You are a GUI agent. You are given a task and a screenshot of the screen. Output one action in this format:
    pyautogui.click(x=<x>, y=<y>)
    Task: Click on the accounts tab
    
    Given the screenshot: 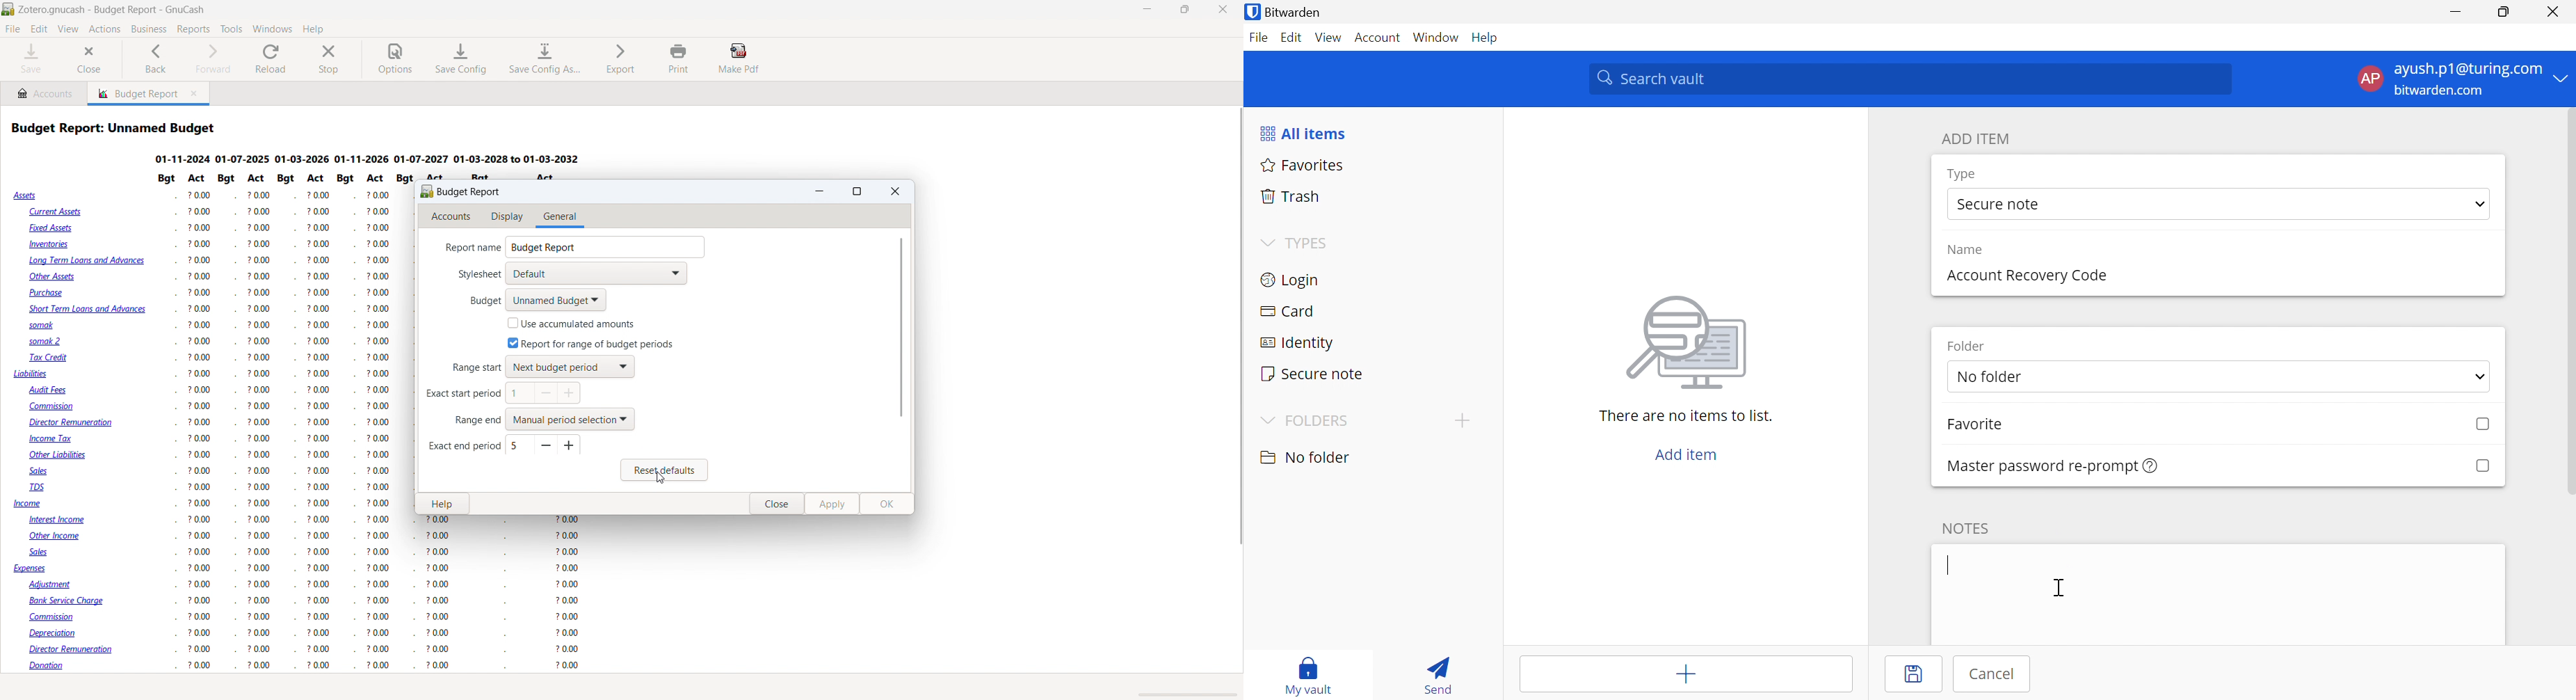 What is the action you would take?
    pyautogui.click(x=44, y=93)
    